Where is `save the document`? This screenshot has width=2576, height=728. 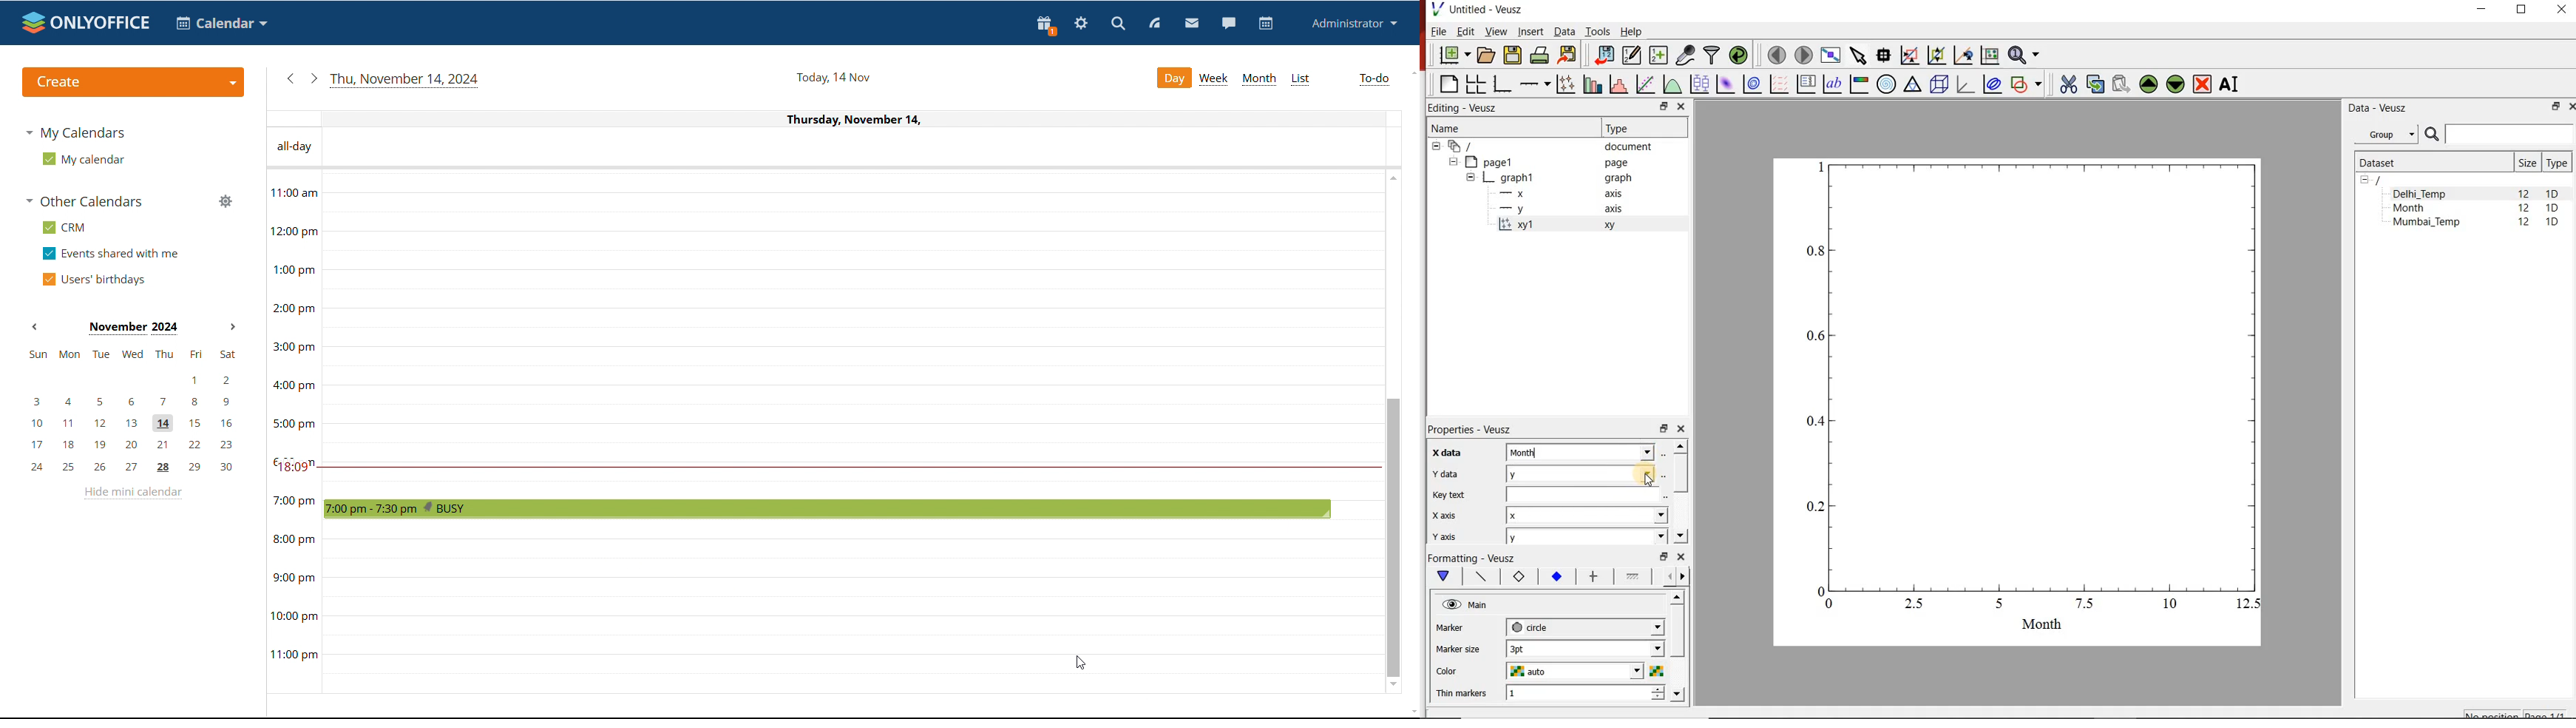
save the document is located at coordinates (1512, 56).